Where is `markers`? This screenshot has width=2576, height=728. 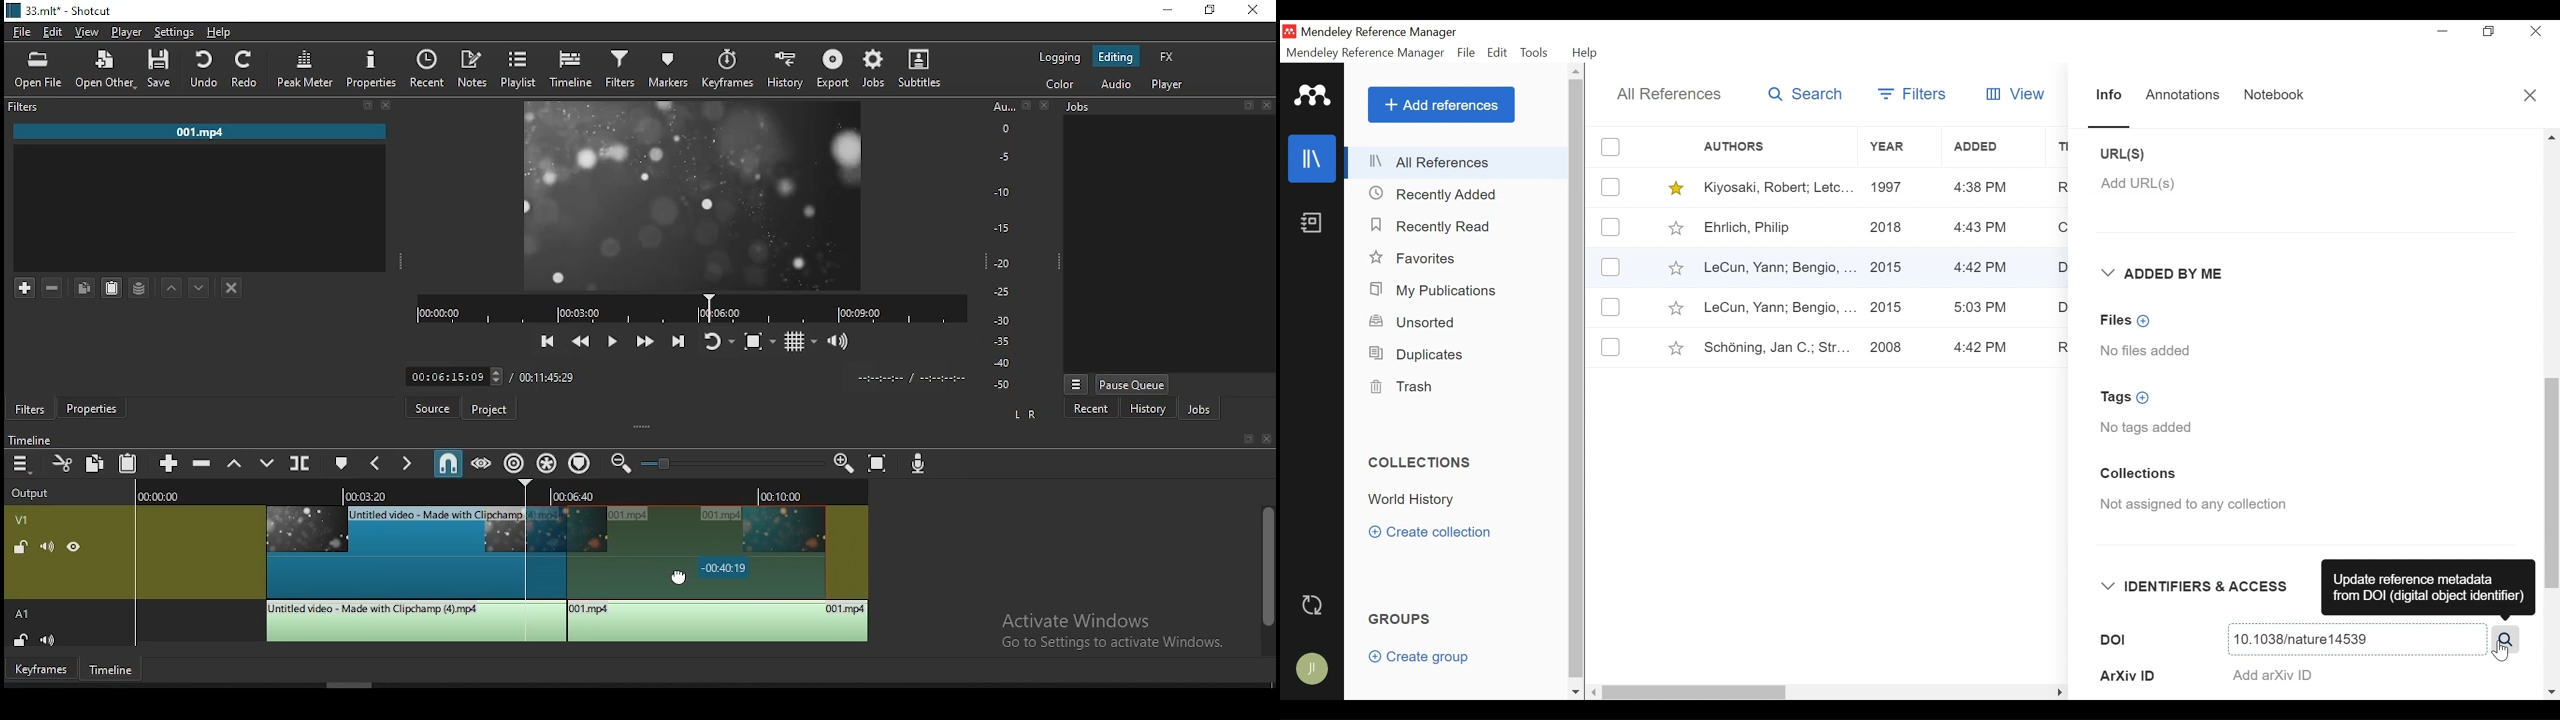
markers is located at coordinates (670, 70).